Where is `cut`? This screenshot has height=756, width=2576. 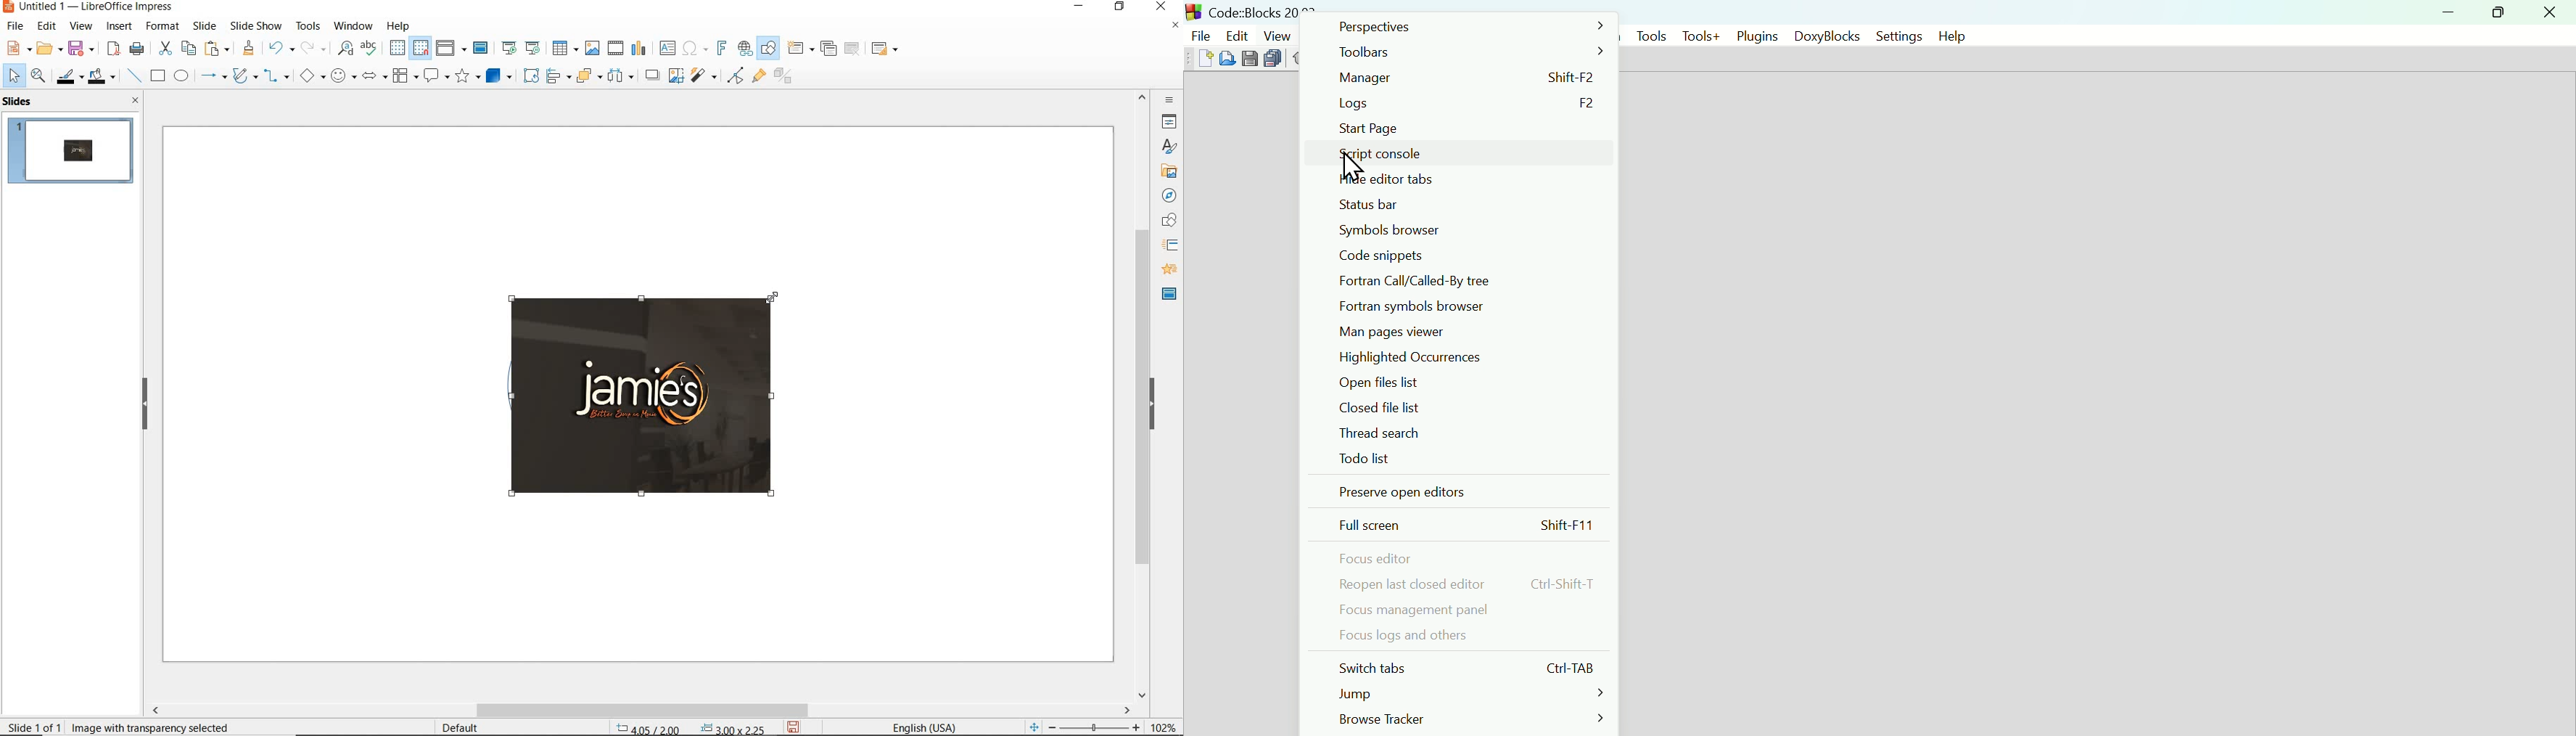 cut is located at coordinates (163, 49).